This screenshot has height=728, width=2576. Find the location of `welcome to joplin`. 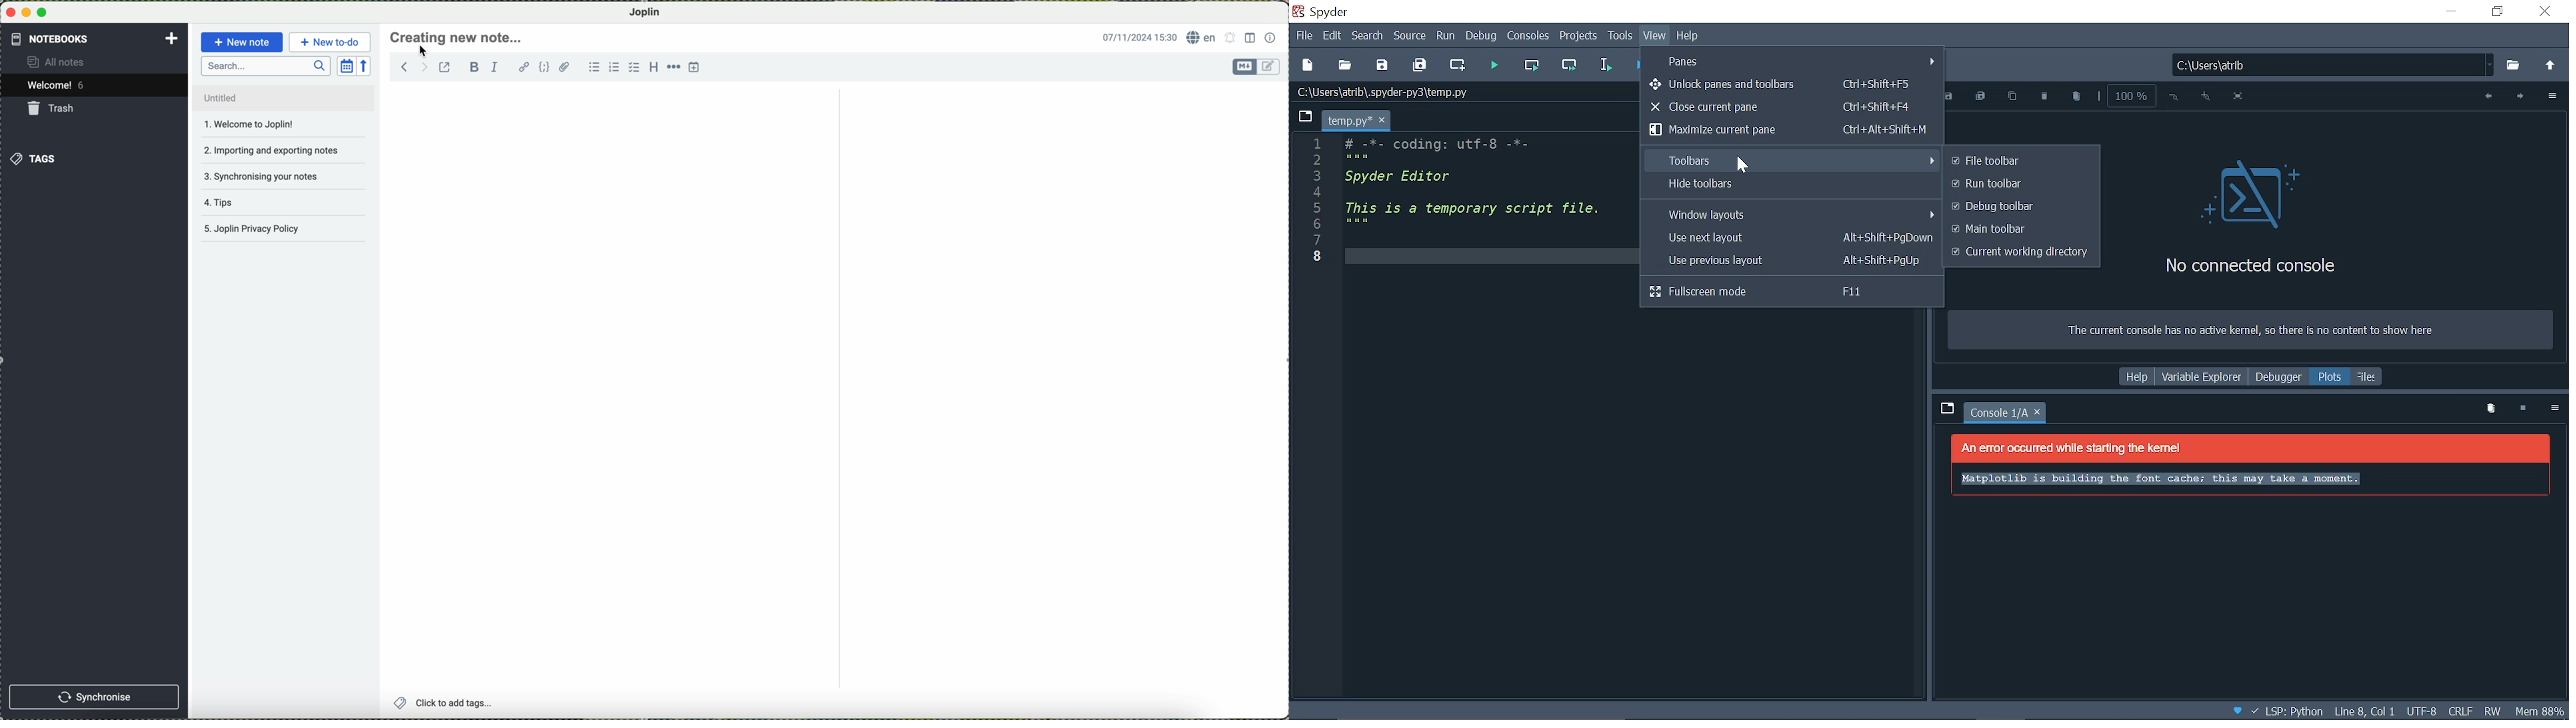

welcome to joplin is located at coordinates (268, 124).